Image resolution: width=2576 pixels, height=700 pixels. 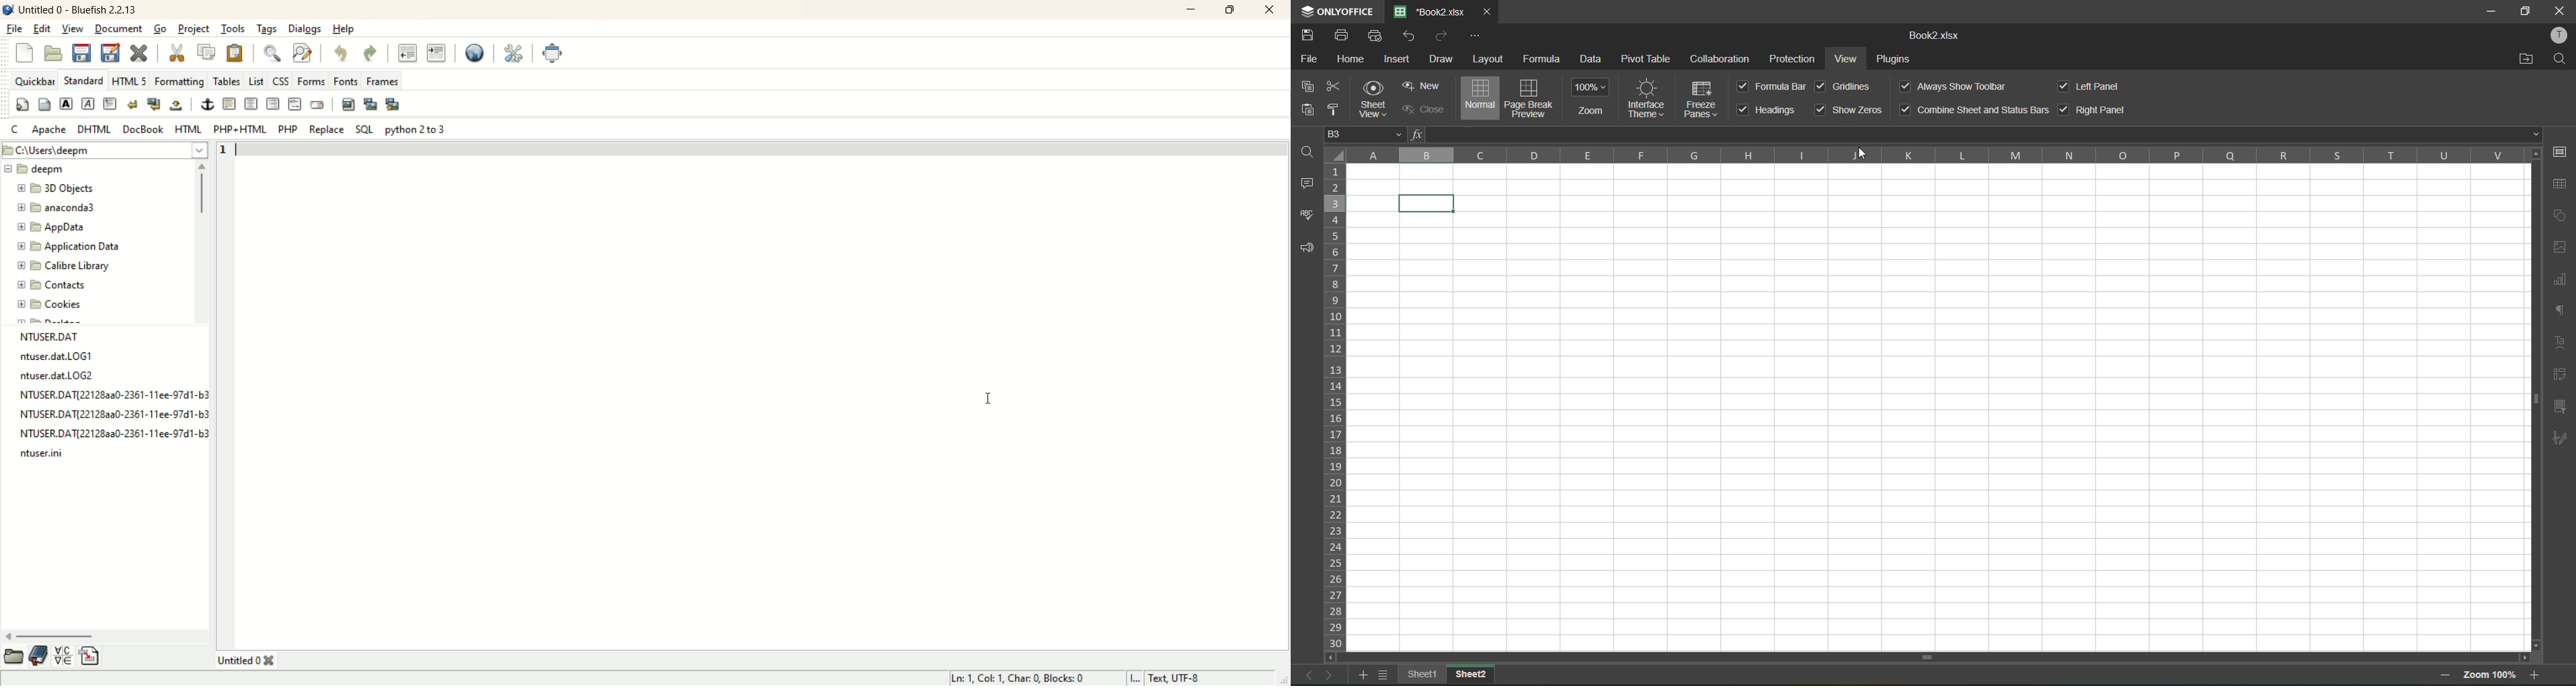 What do you see at coordinates (44, 104) in the screenshot?
I see `body` at bounding box center [44, 104].